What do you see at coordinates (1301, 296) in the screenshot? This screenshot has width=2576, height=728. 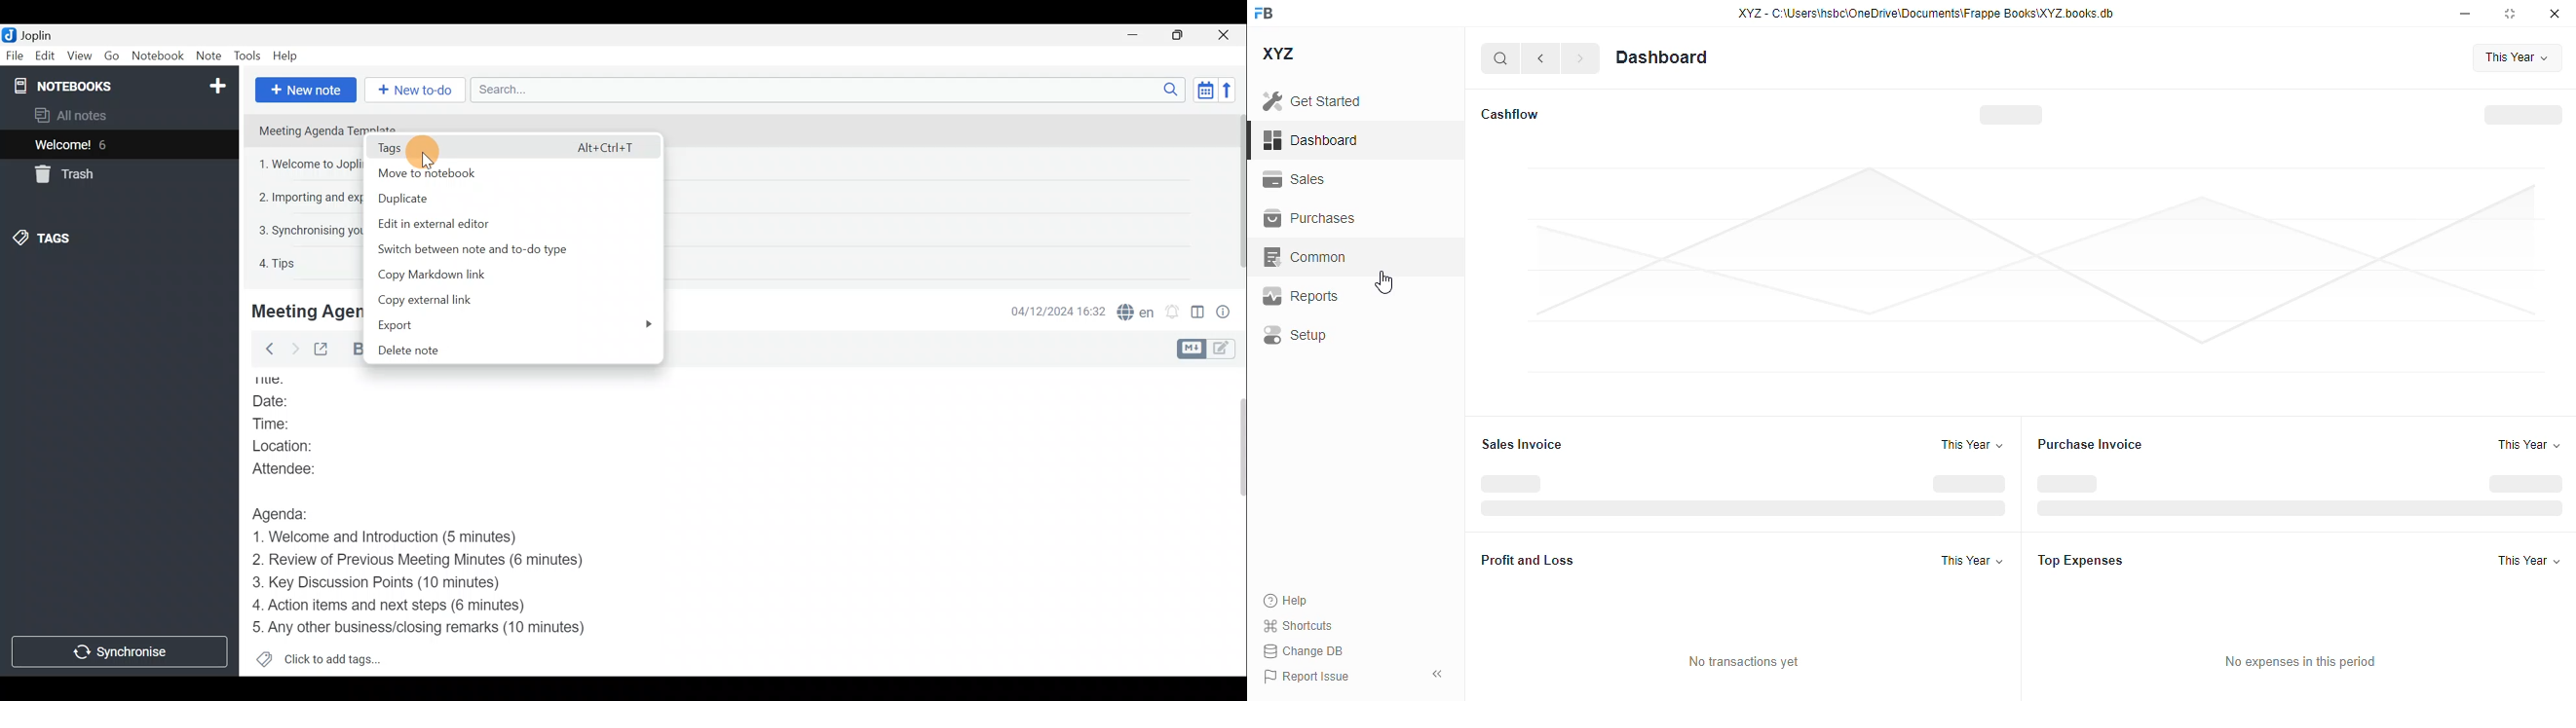 I see `reports` at bounding box center [1301, 296].